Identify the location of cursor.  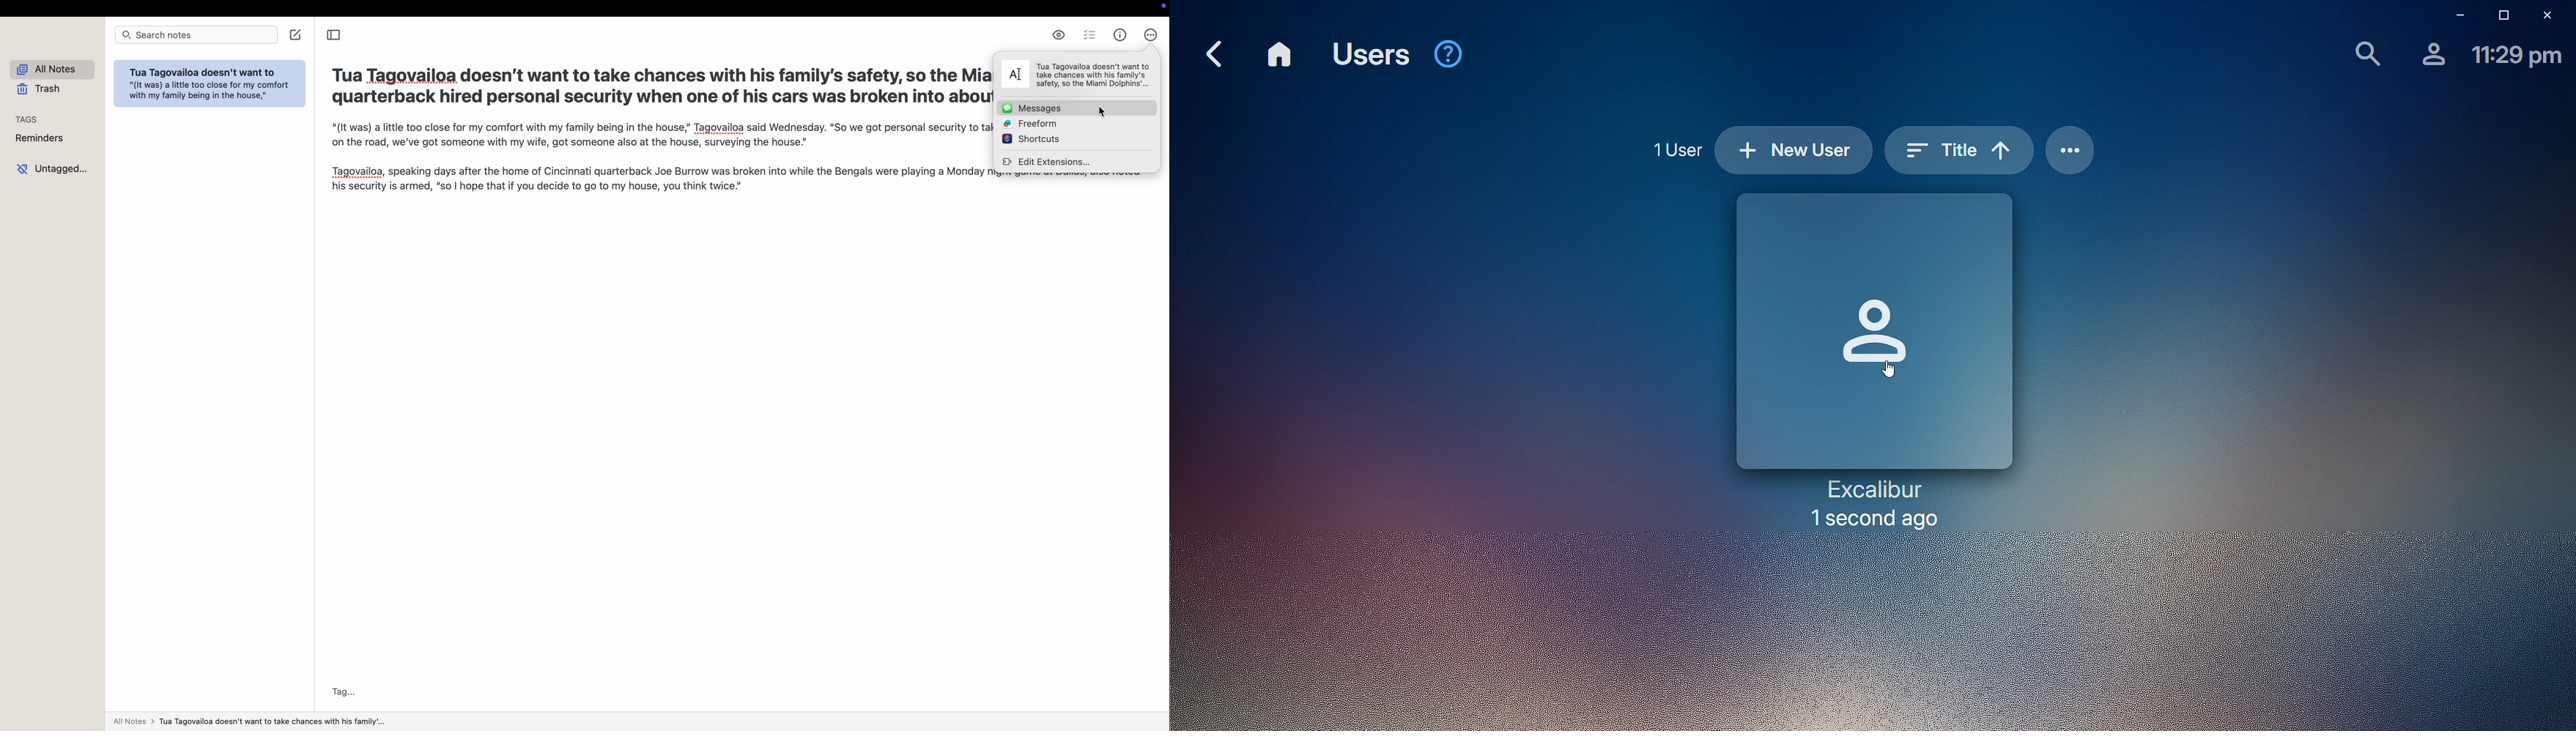
(1102, 112).